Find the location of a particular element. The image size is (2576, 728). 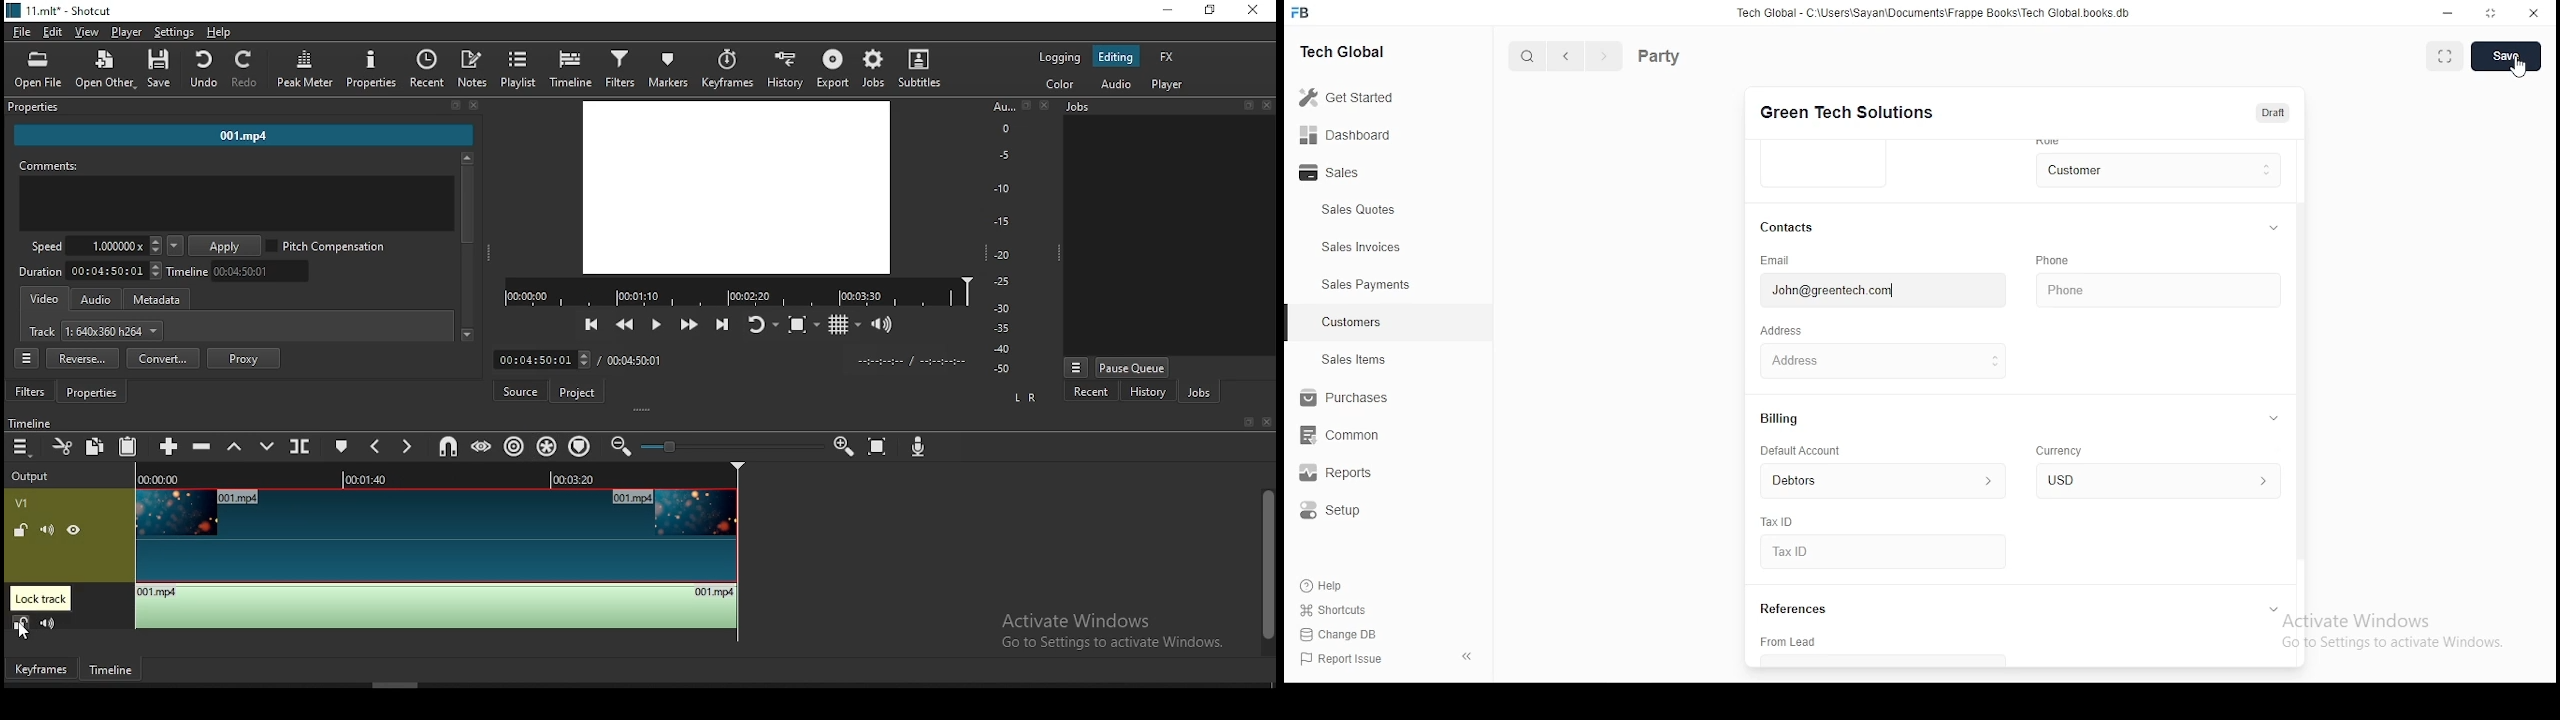

next is located at coordinates (1601, 56).